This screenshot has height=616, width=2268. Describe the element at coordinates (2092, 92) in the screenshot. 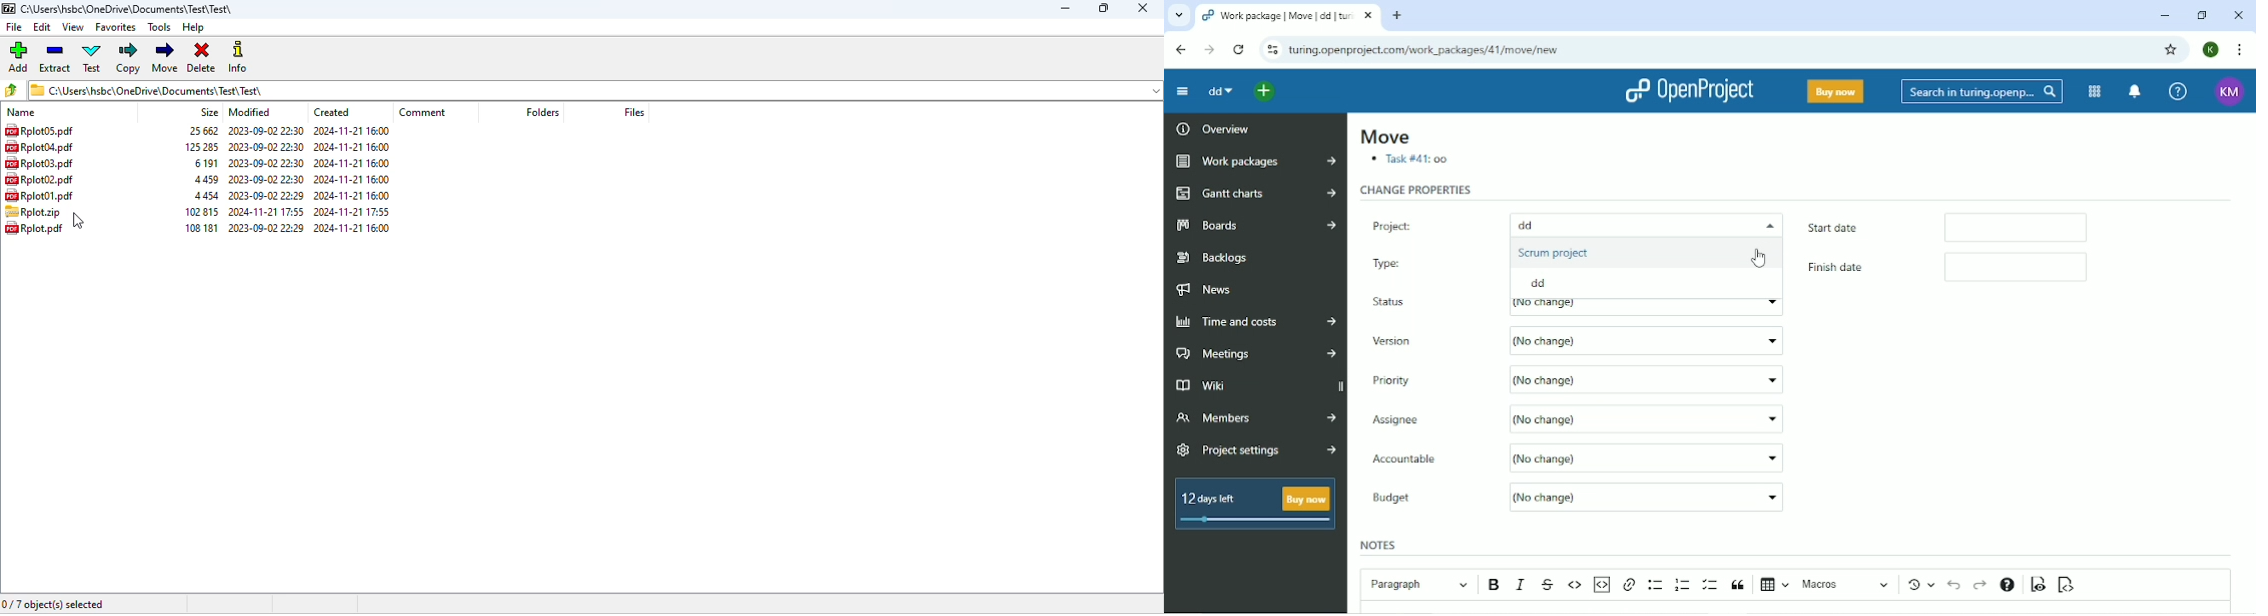

I see `Modules` at that location.